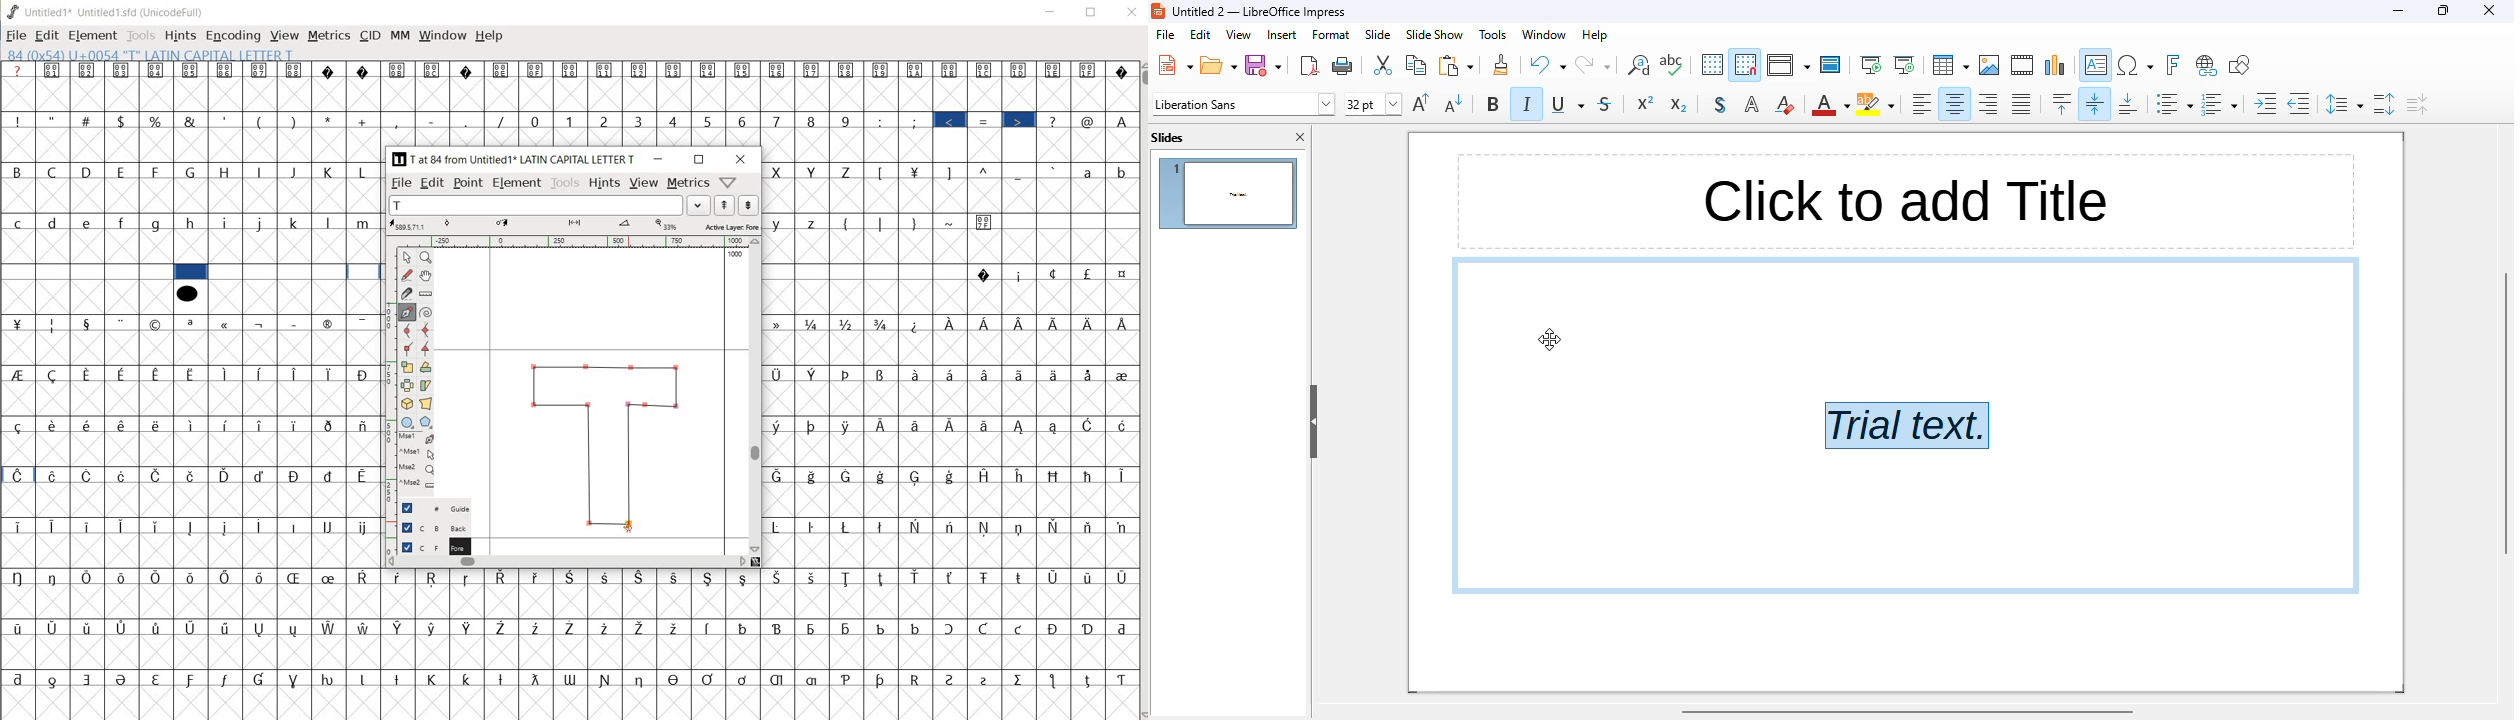 The image size is (2520, 728). What do you see at coordinates (56, 375) in the screenshot?
I see `Symbol` at bounding box center [56, 375].